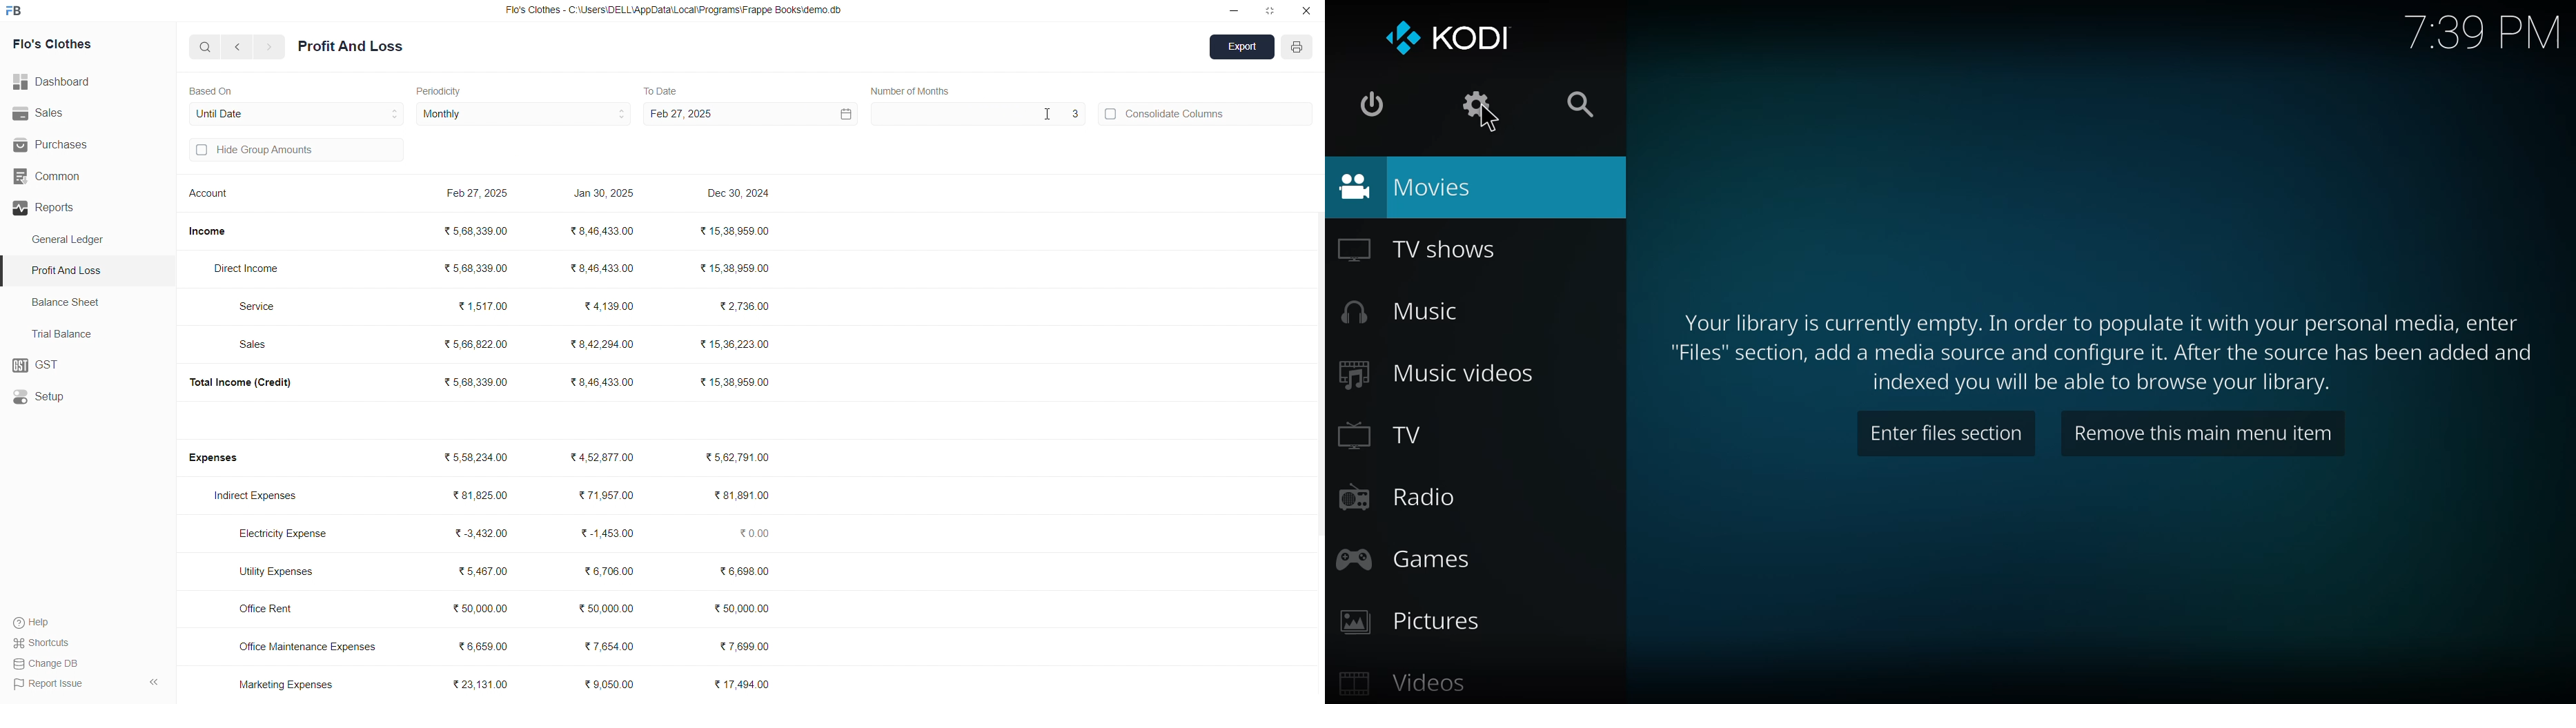  What do you see at coordinates (606, 496) in the screenshot?
I see `₹ 71,957.00` at bounding box center [606, 496].